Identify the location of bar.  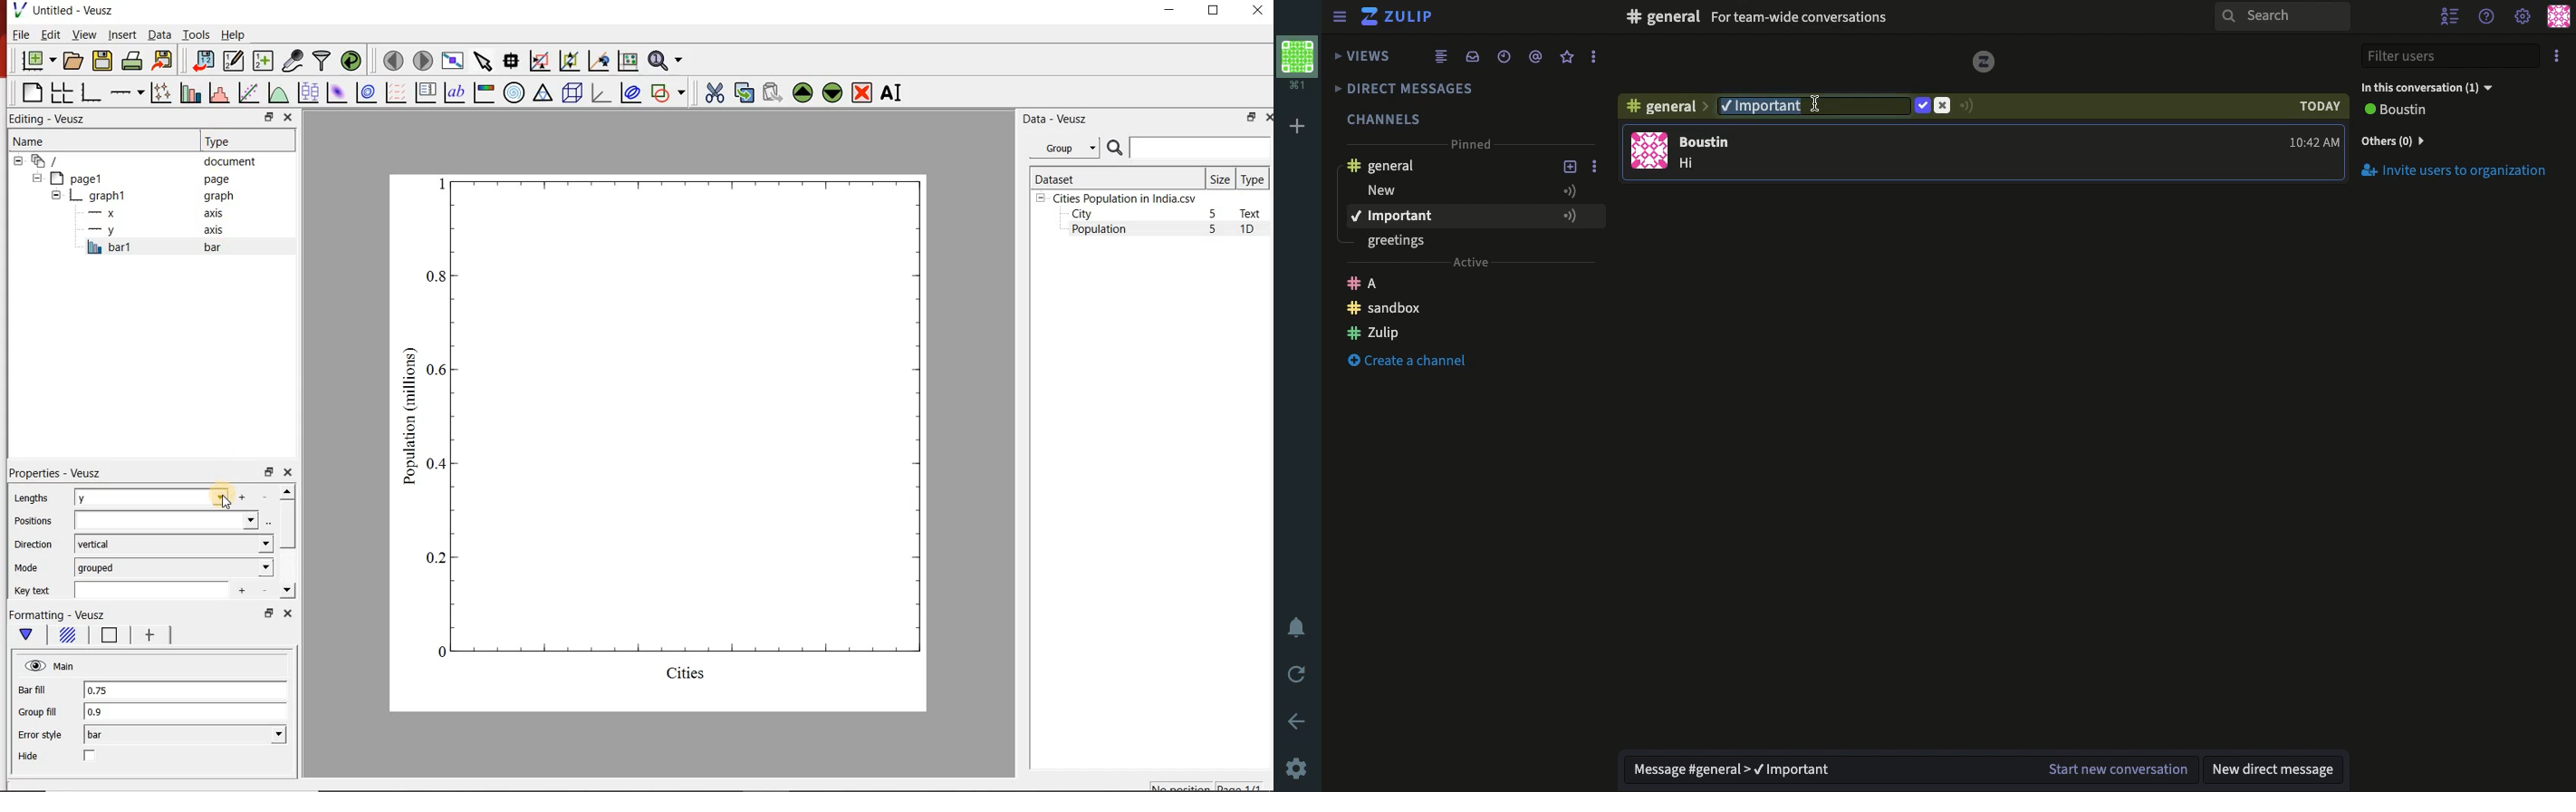
(185, 735).